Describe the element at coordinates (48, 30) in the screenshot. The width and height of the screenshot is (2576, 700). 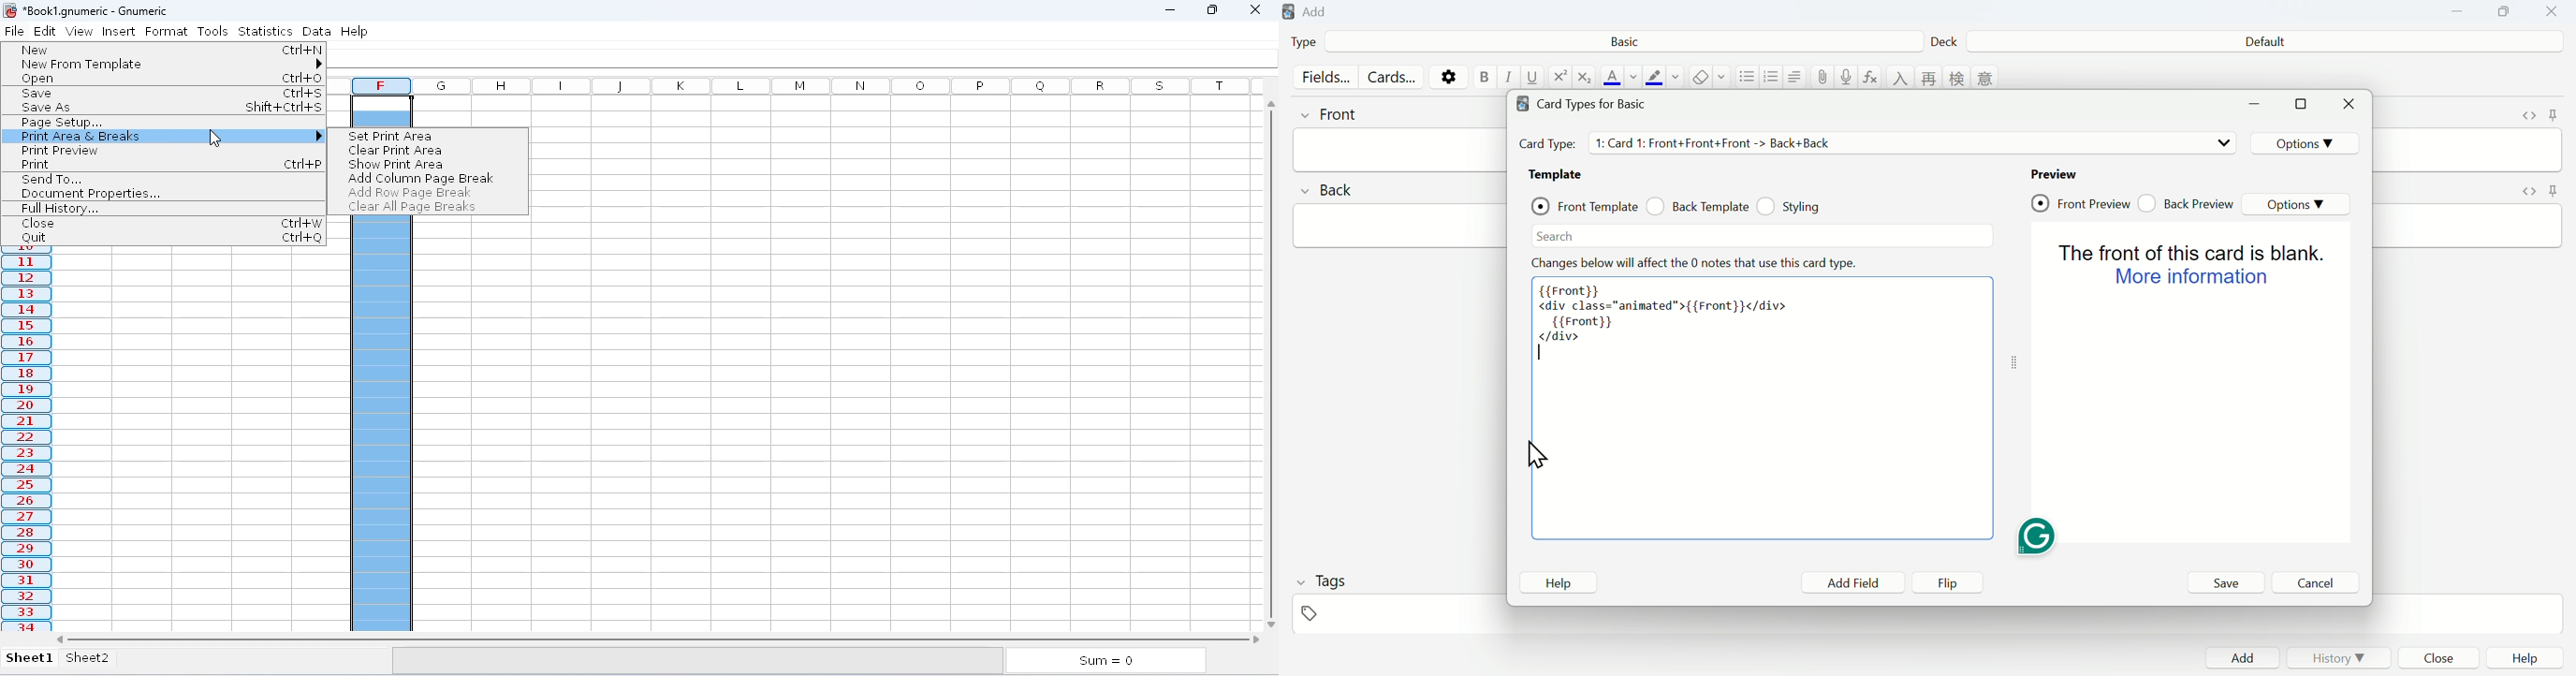
I see `edit` at that location.